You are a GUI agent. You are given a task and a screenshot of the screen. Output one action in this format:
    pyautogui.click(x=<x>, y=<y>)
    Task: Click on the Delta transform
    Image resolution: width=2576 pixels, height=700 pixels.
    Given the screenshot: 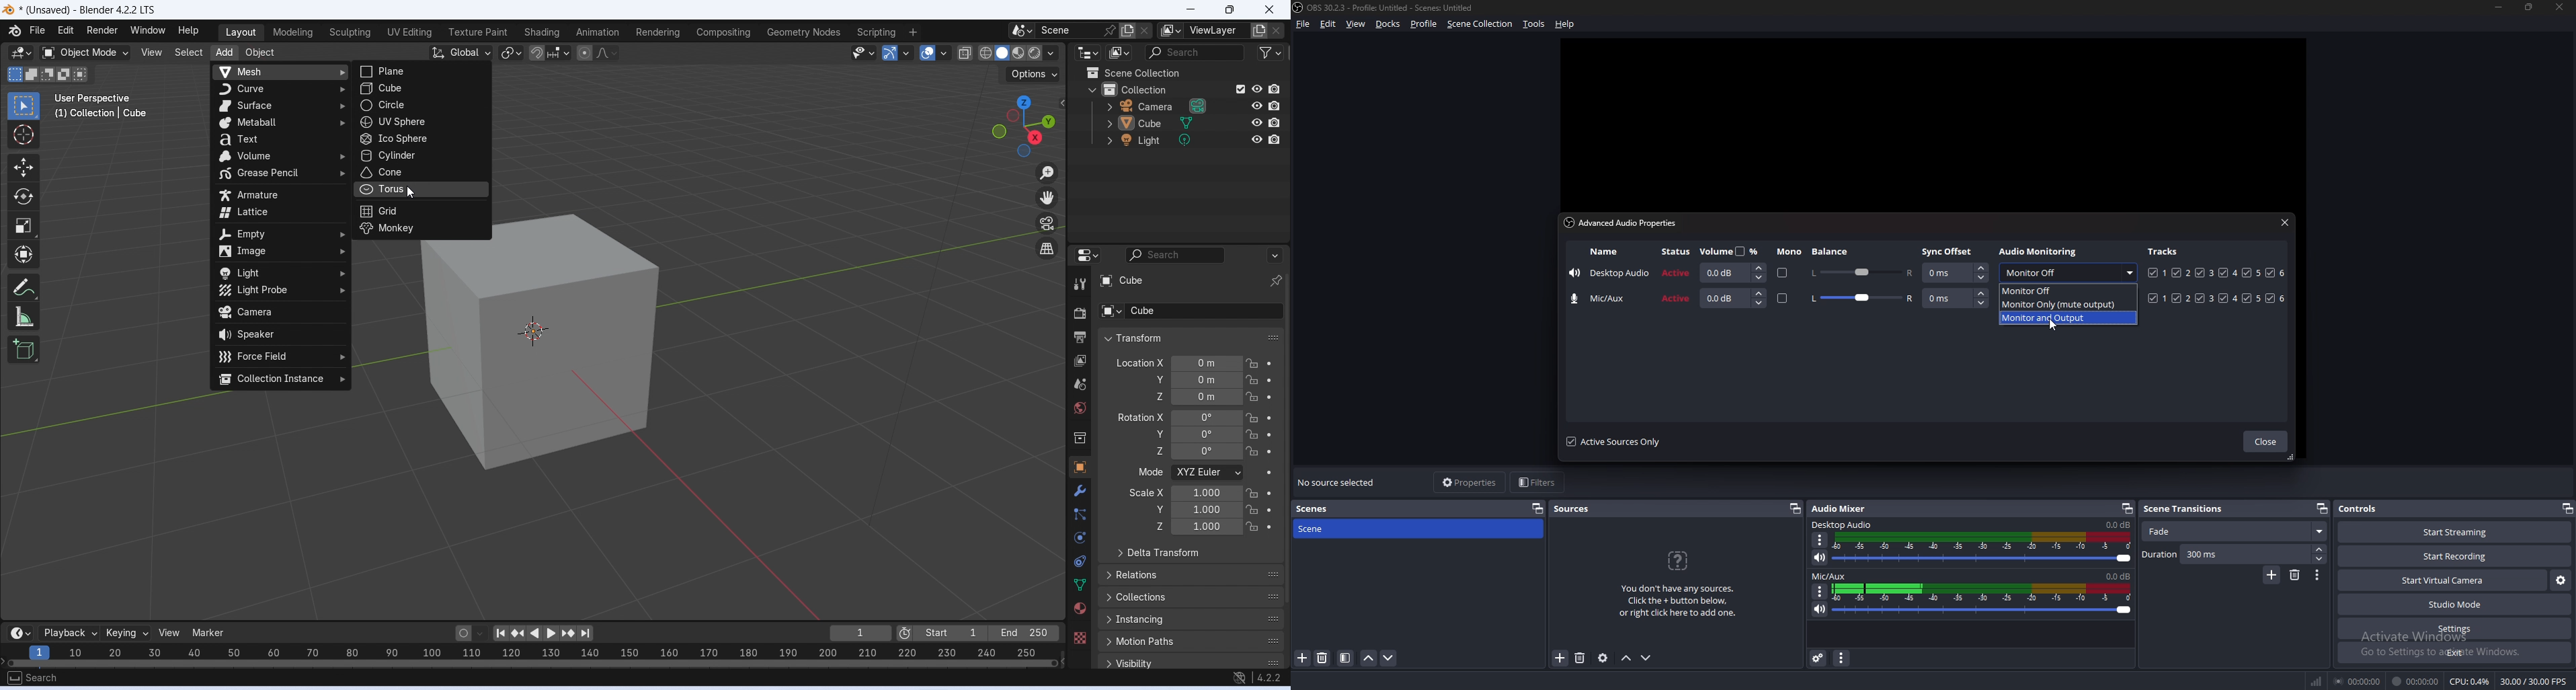 What is the action you would take?
    pyautogui.click(x=1159, y=553)
    